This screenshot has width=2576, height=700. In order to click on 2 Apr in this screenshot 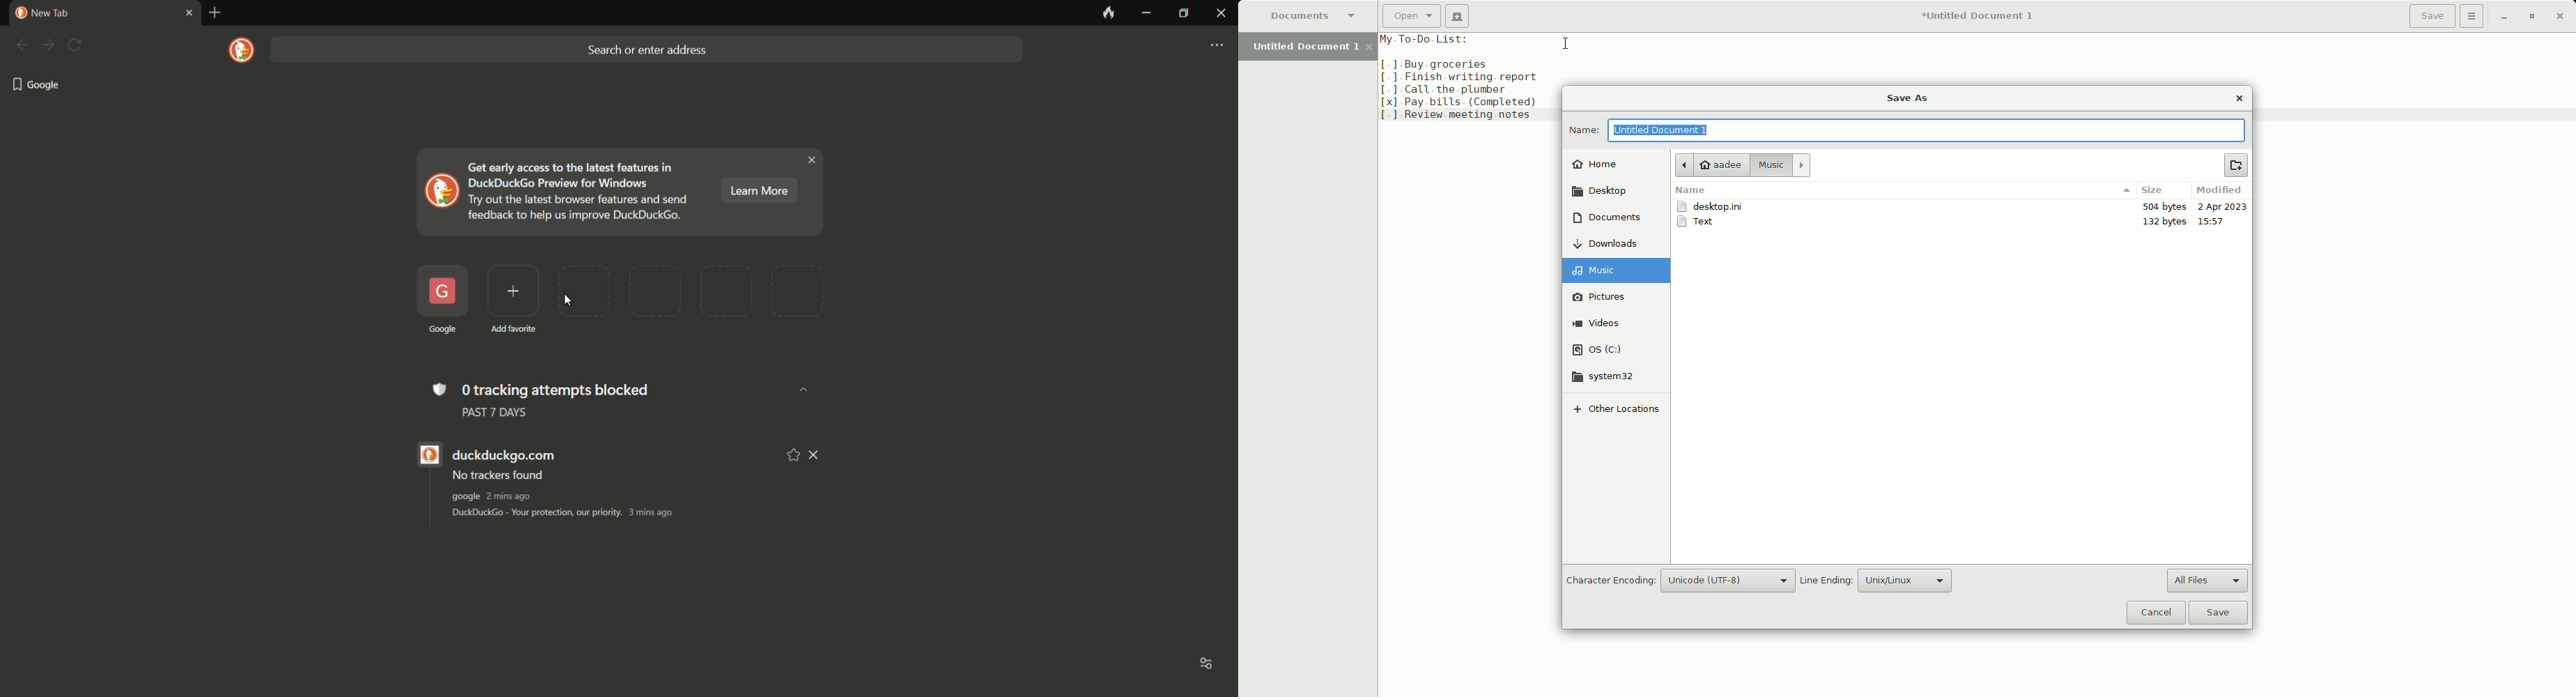, I will do `click(2222, 208)`.